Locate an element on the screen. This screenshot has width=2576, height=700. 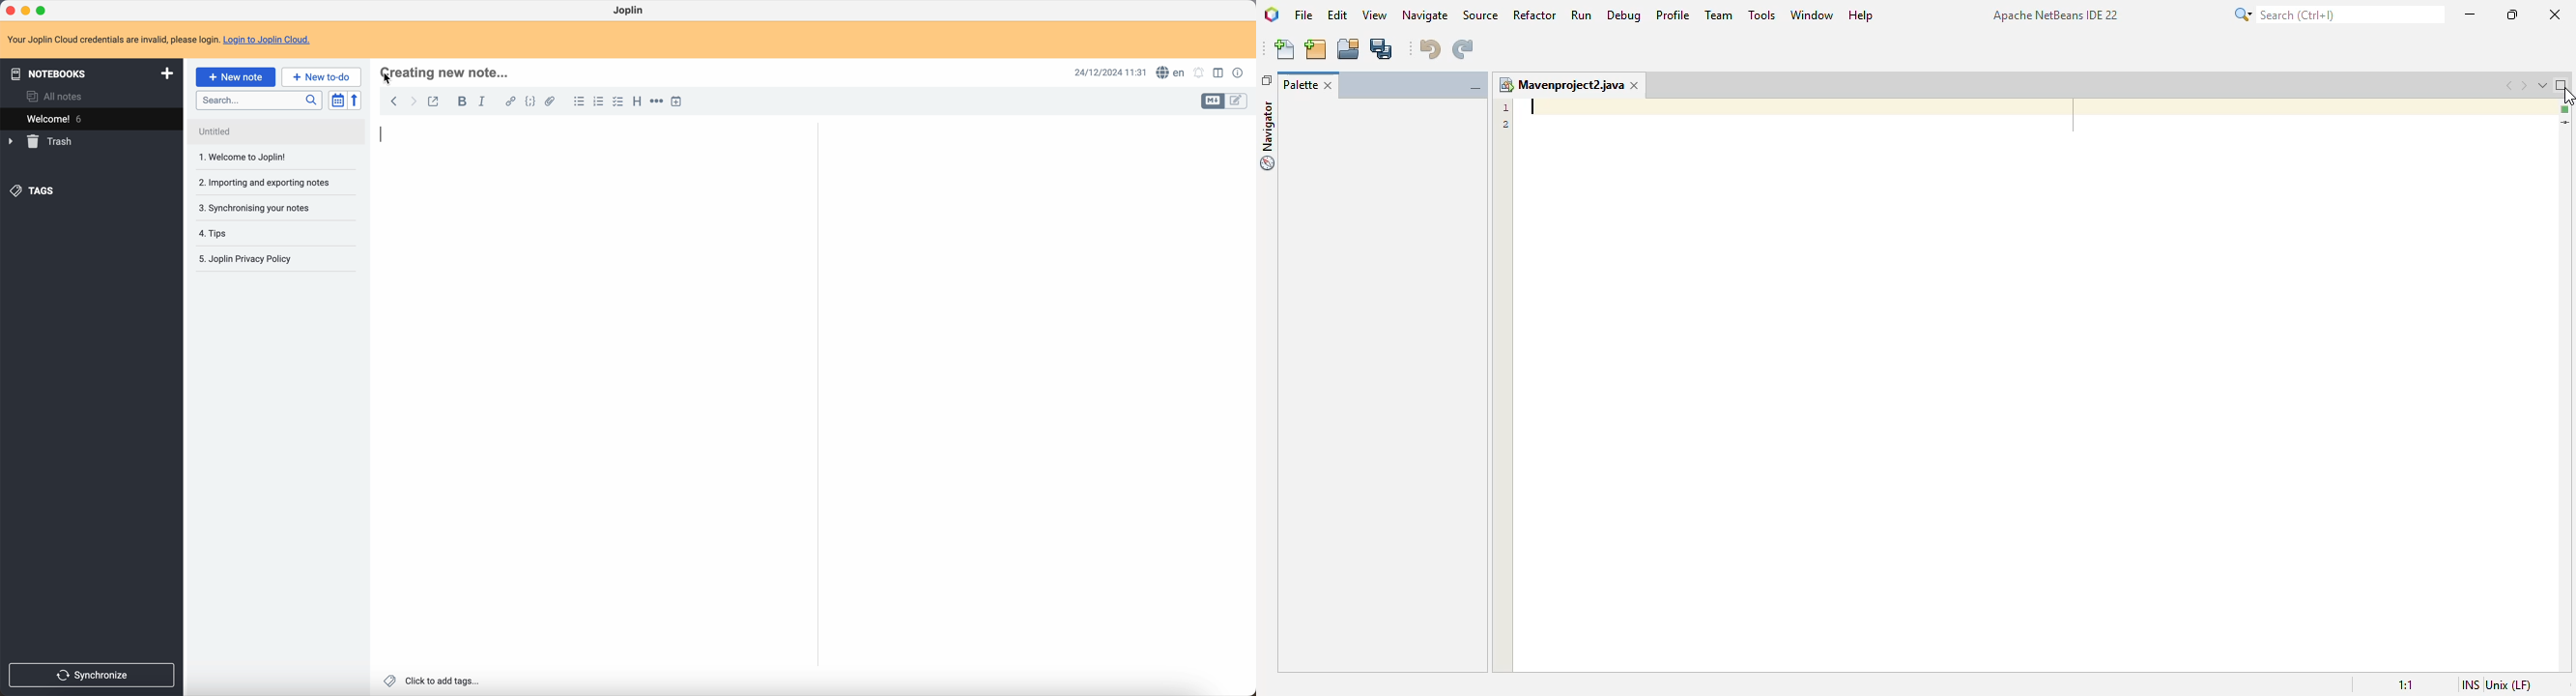
bold is located at coordinates (461, 101).